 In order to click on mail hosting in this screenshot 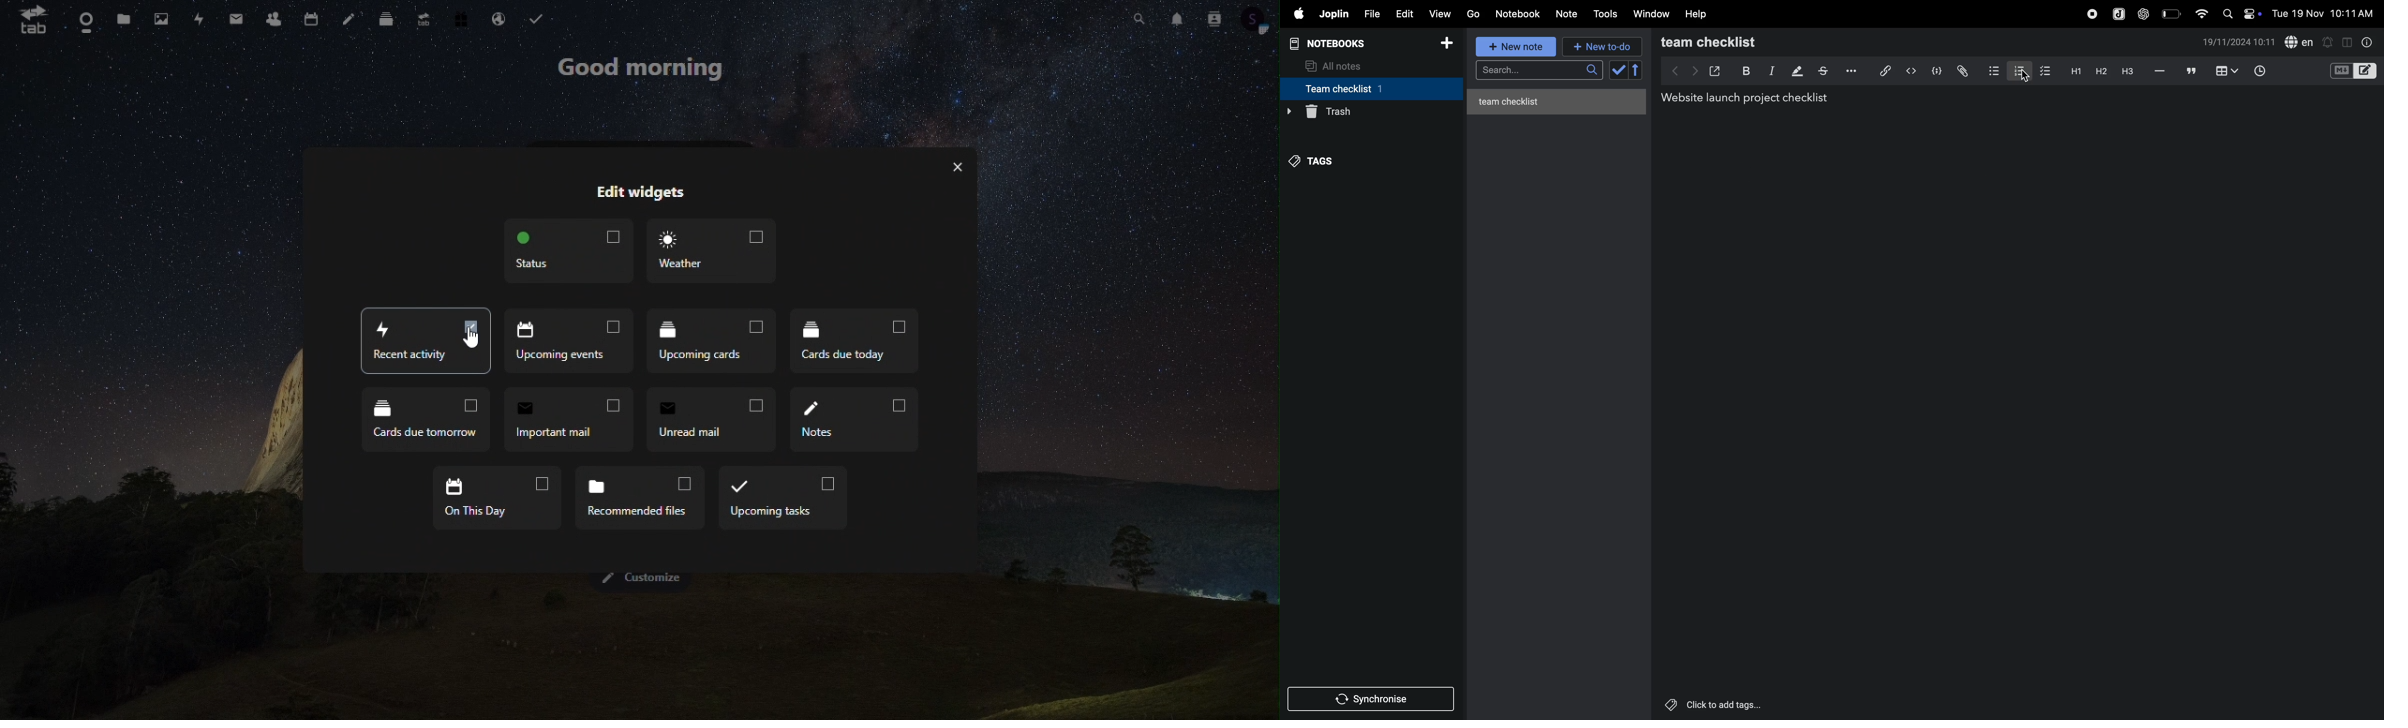, I will do `click(502, 16)`.